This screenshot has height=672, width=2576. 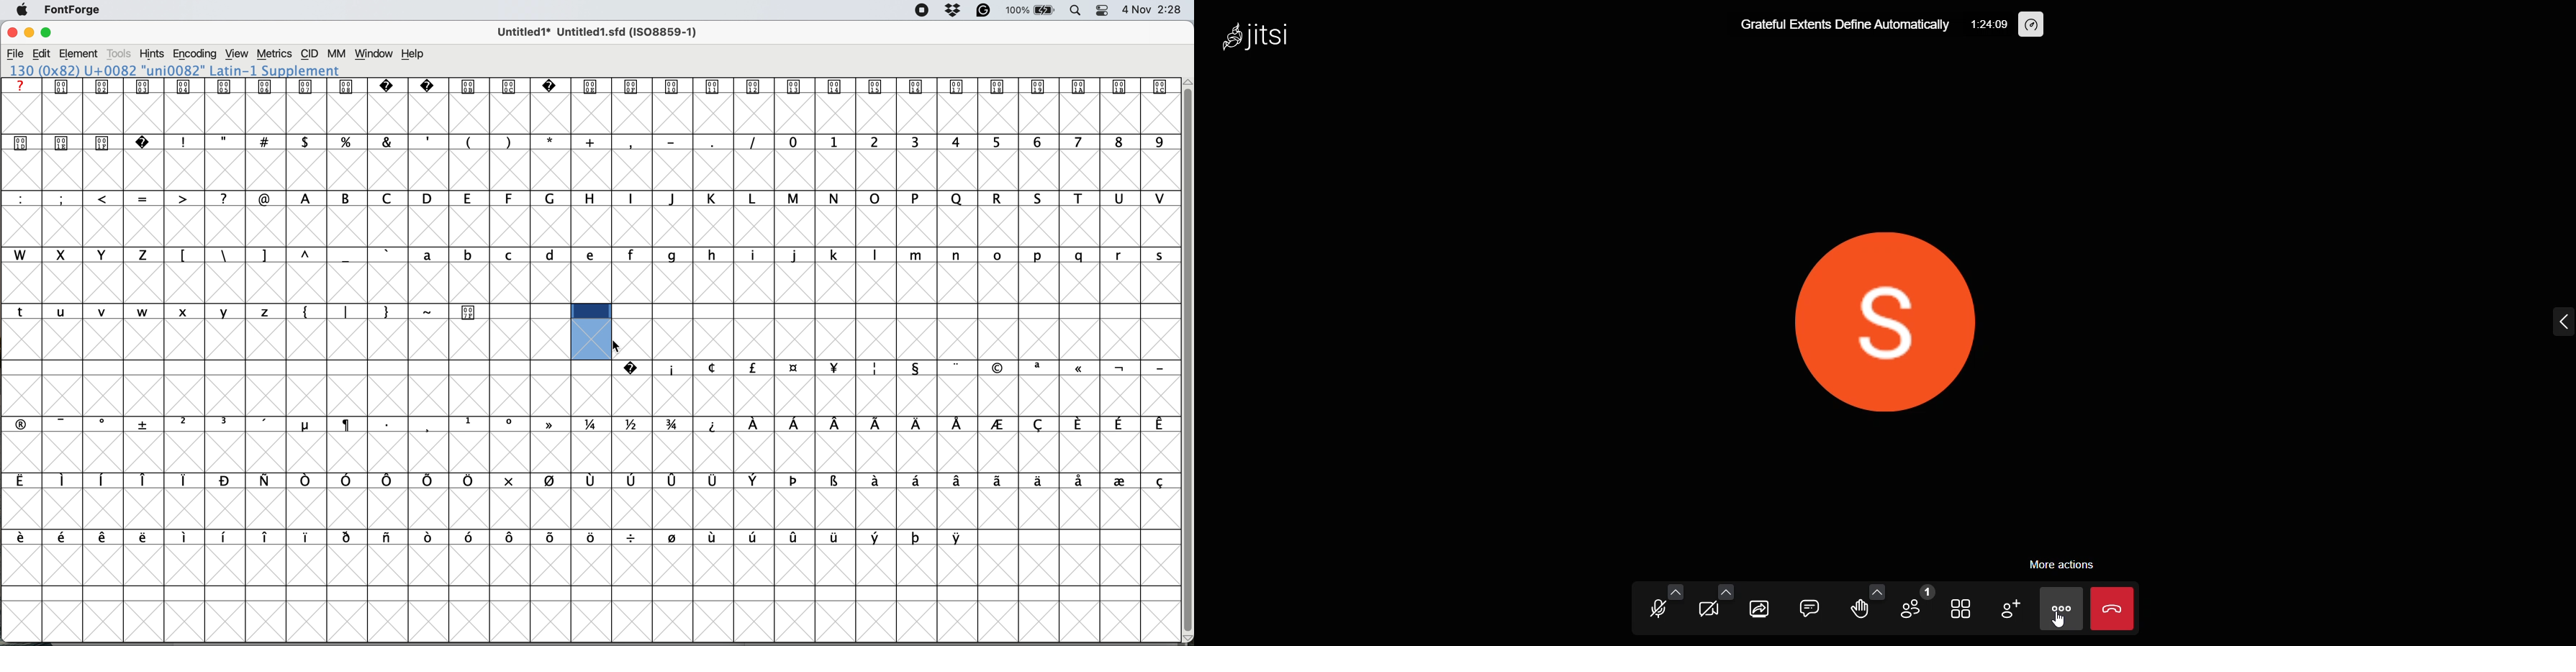 I want to click on element, so click(x=80, y=54).